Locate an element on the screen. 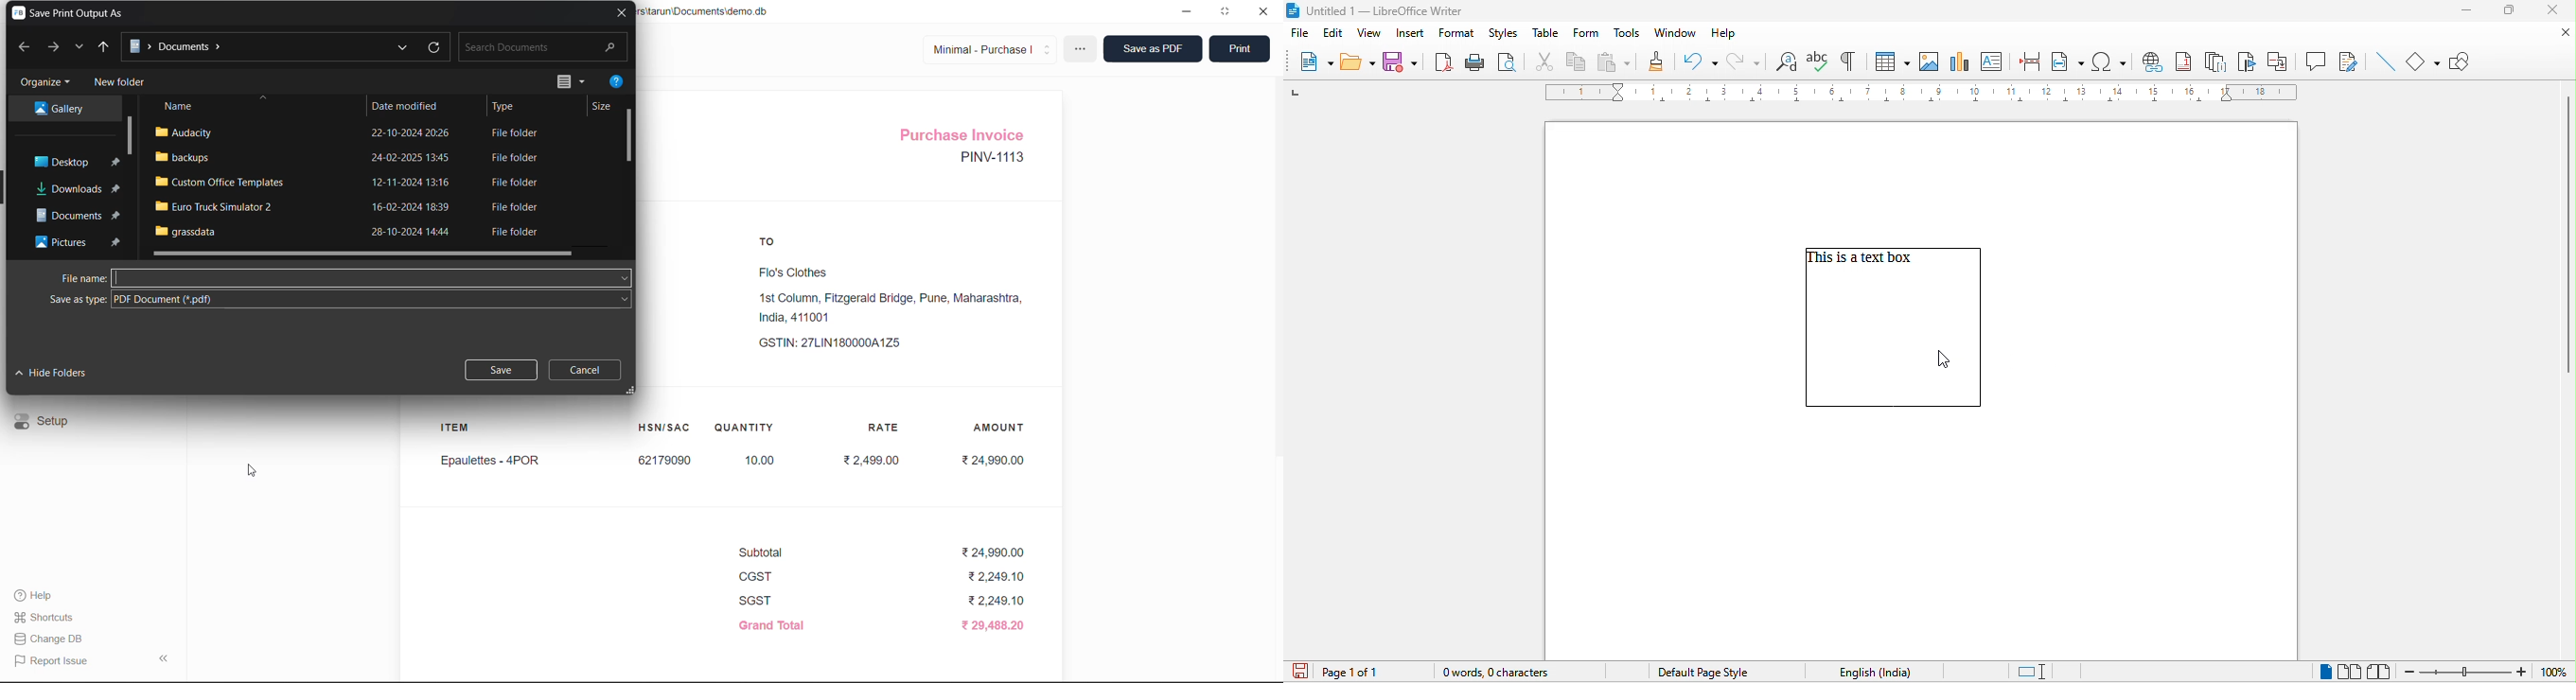  cursor is located at coordinates (253, 472).